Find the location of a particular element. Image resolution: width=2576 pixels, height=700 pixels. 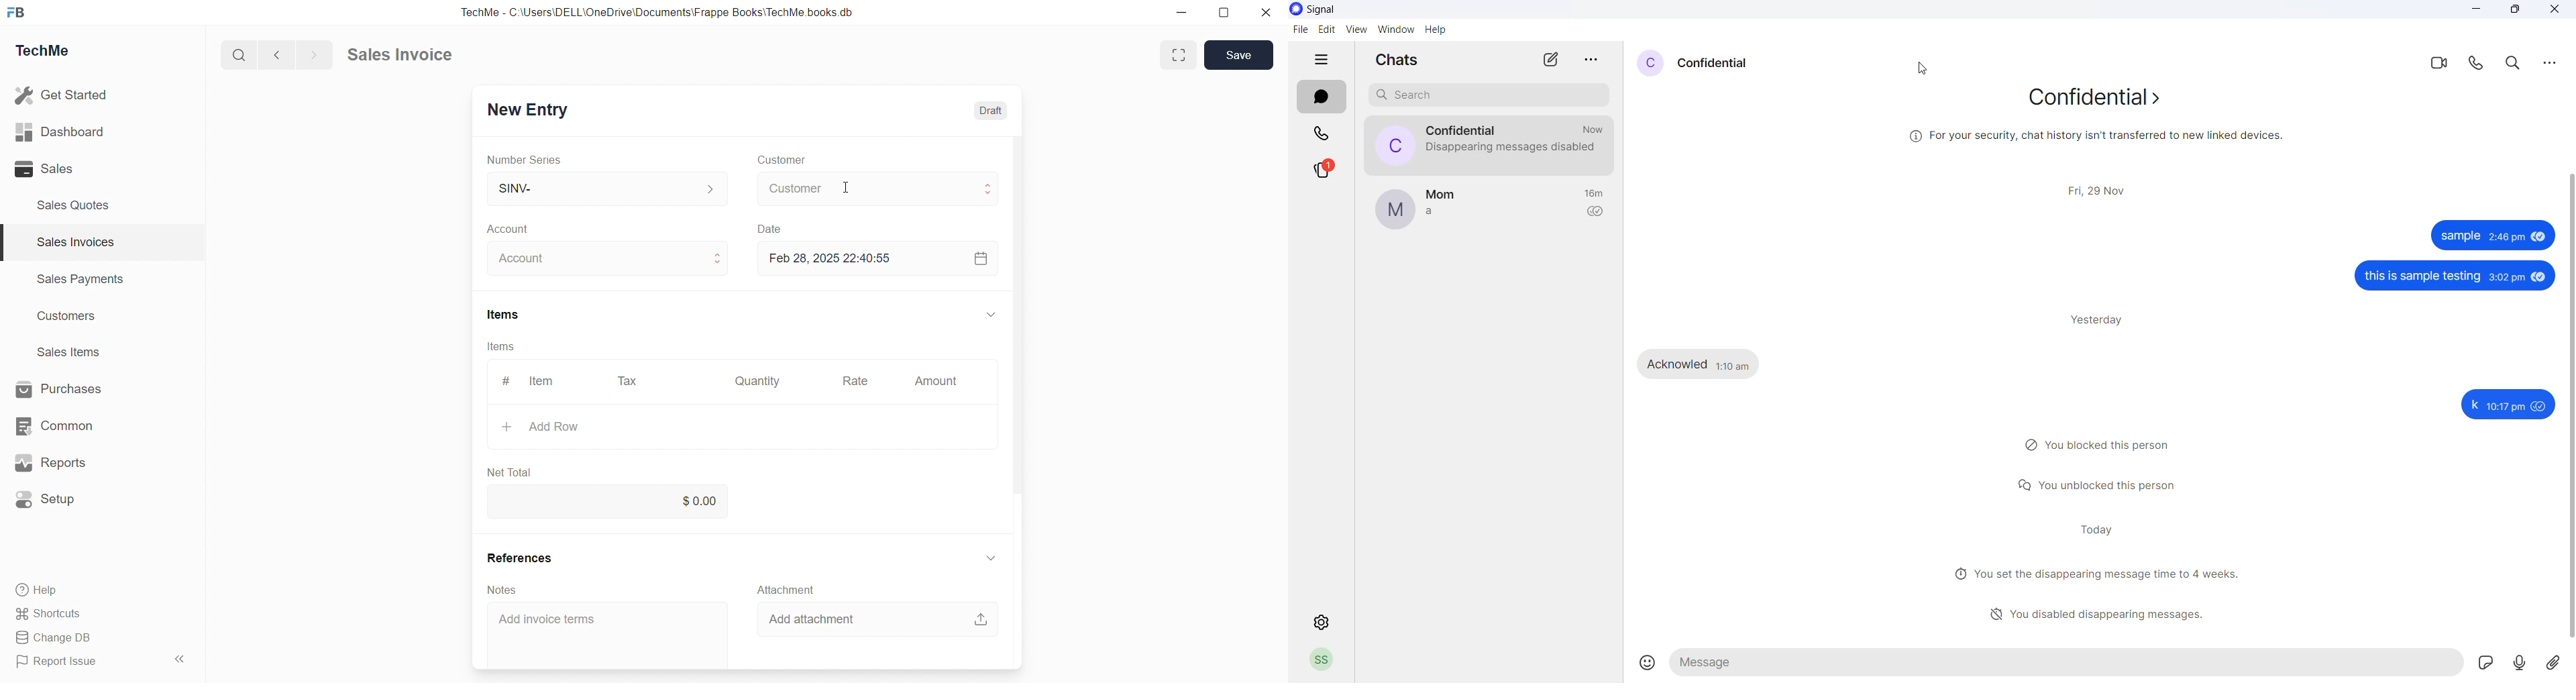

References is located at coordinates (519, 558).